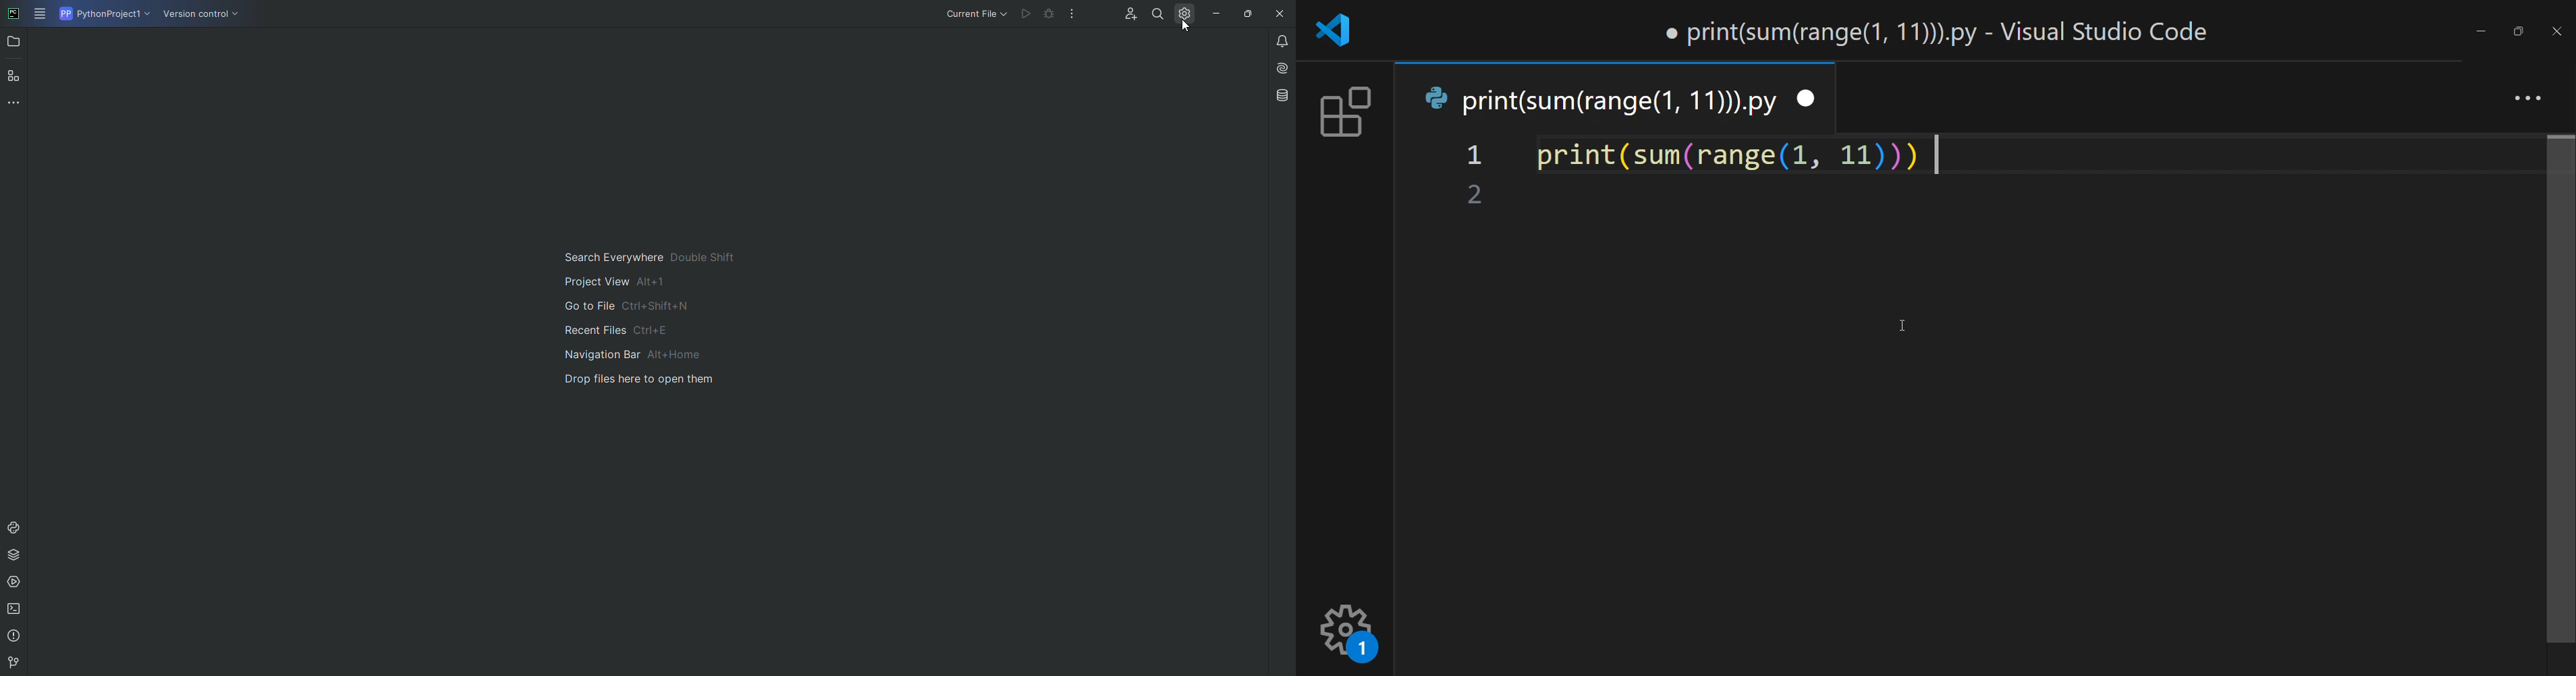 The height and width of the screenshot is (700, 2576). I want to click on Cannot run the file, so click(1028, 13).